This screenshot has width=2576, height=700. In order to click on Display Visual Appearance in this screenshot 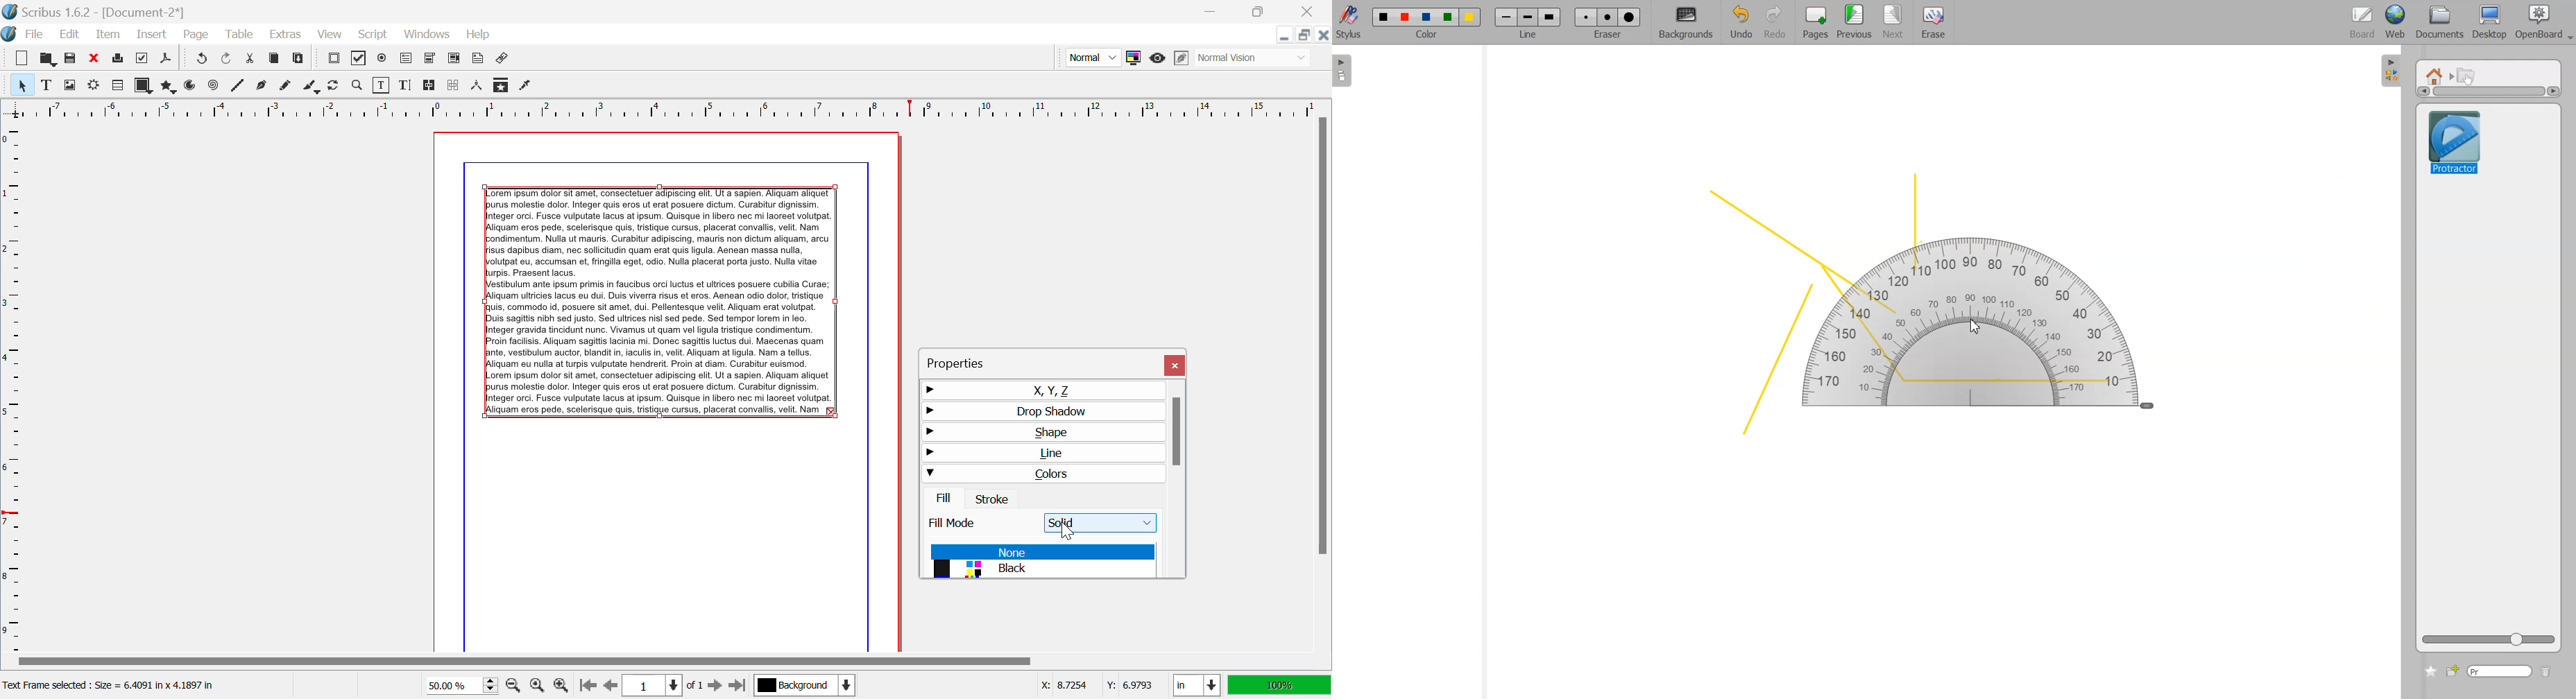, I will do `click(1254, 58)`.